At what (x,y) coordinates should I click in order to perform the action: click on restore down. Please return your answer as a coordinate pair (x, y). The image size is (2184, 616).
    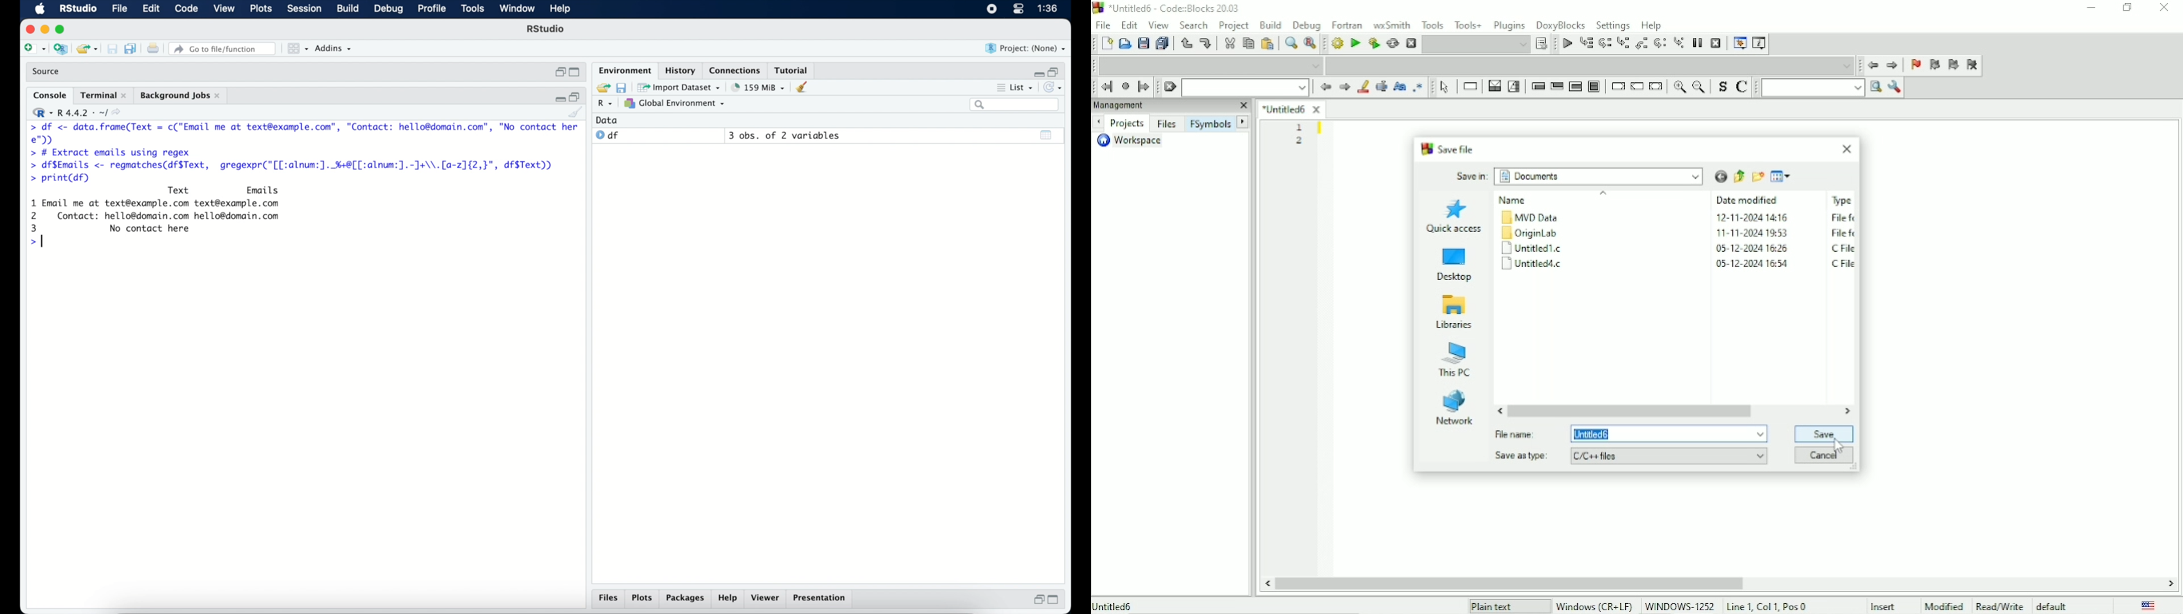
    Looking at the image, I should click on (577, 97).